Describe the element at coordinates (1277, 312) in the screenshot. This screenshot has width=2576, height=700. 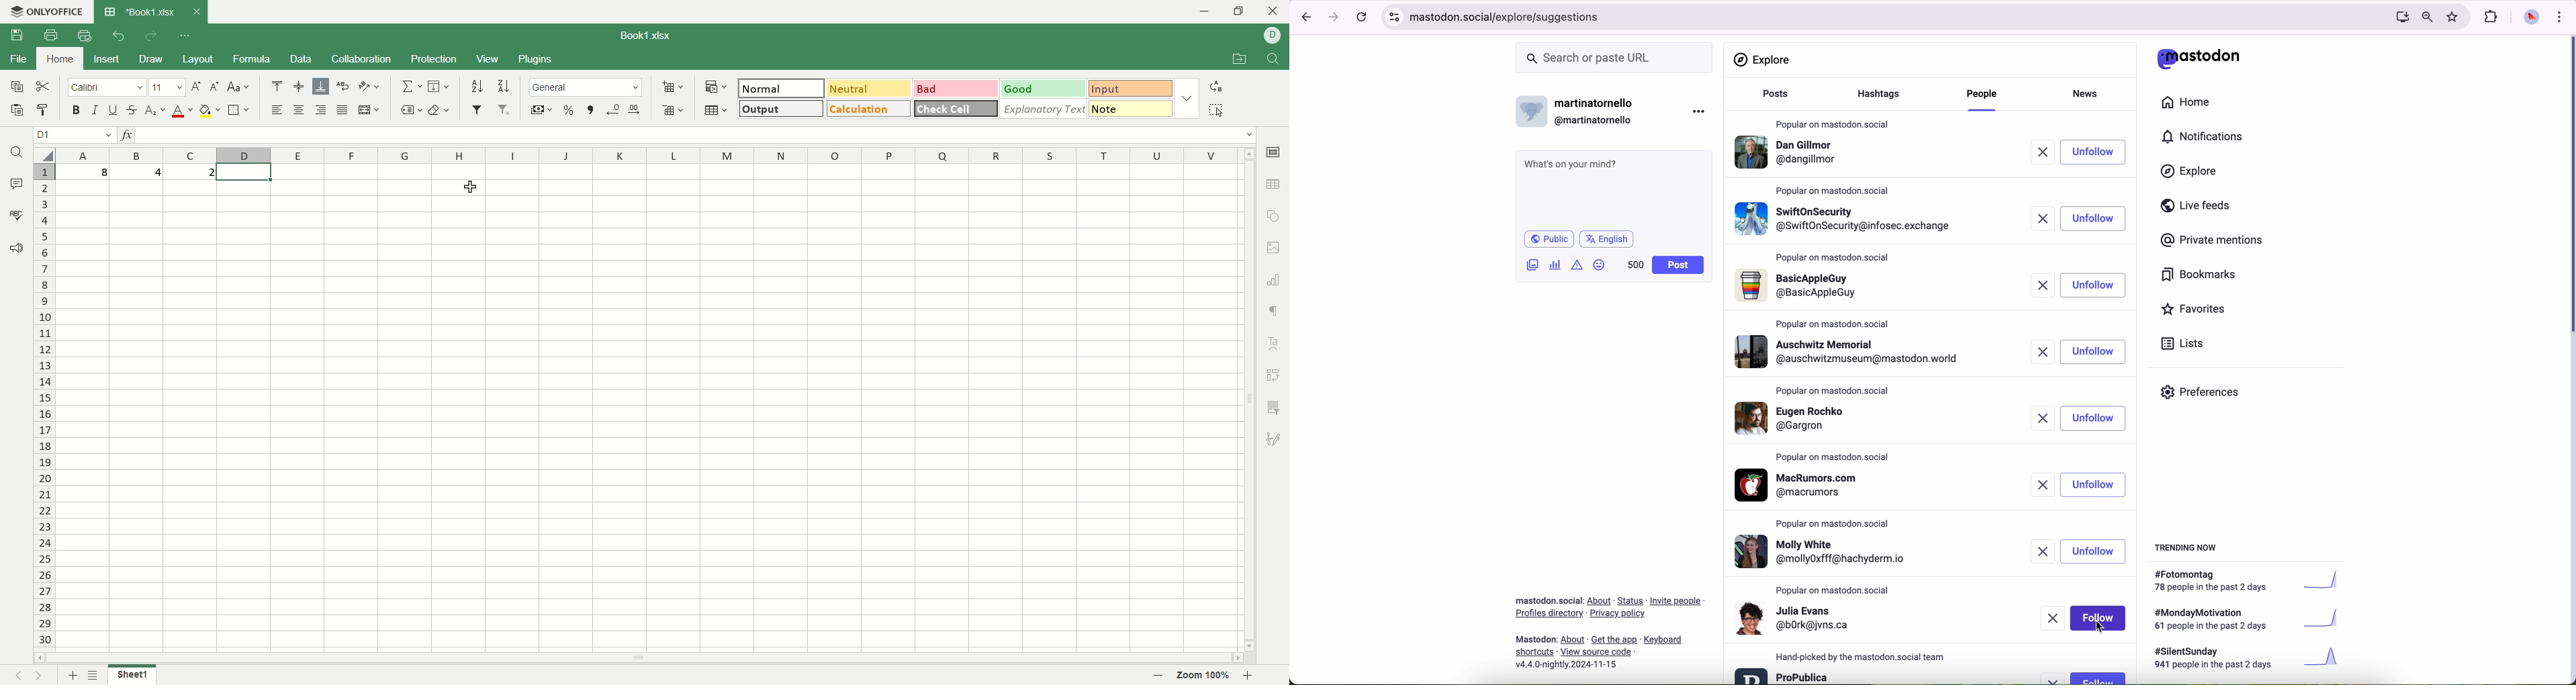
I see `paragraph settings` at that location.